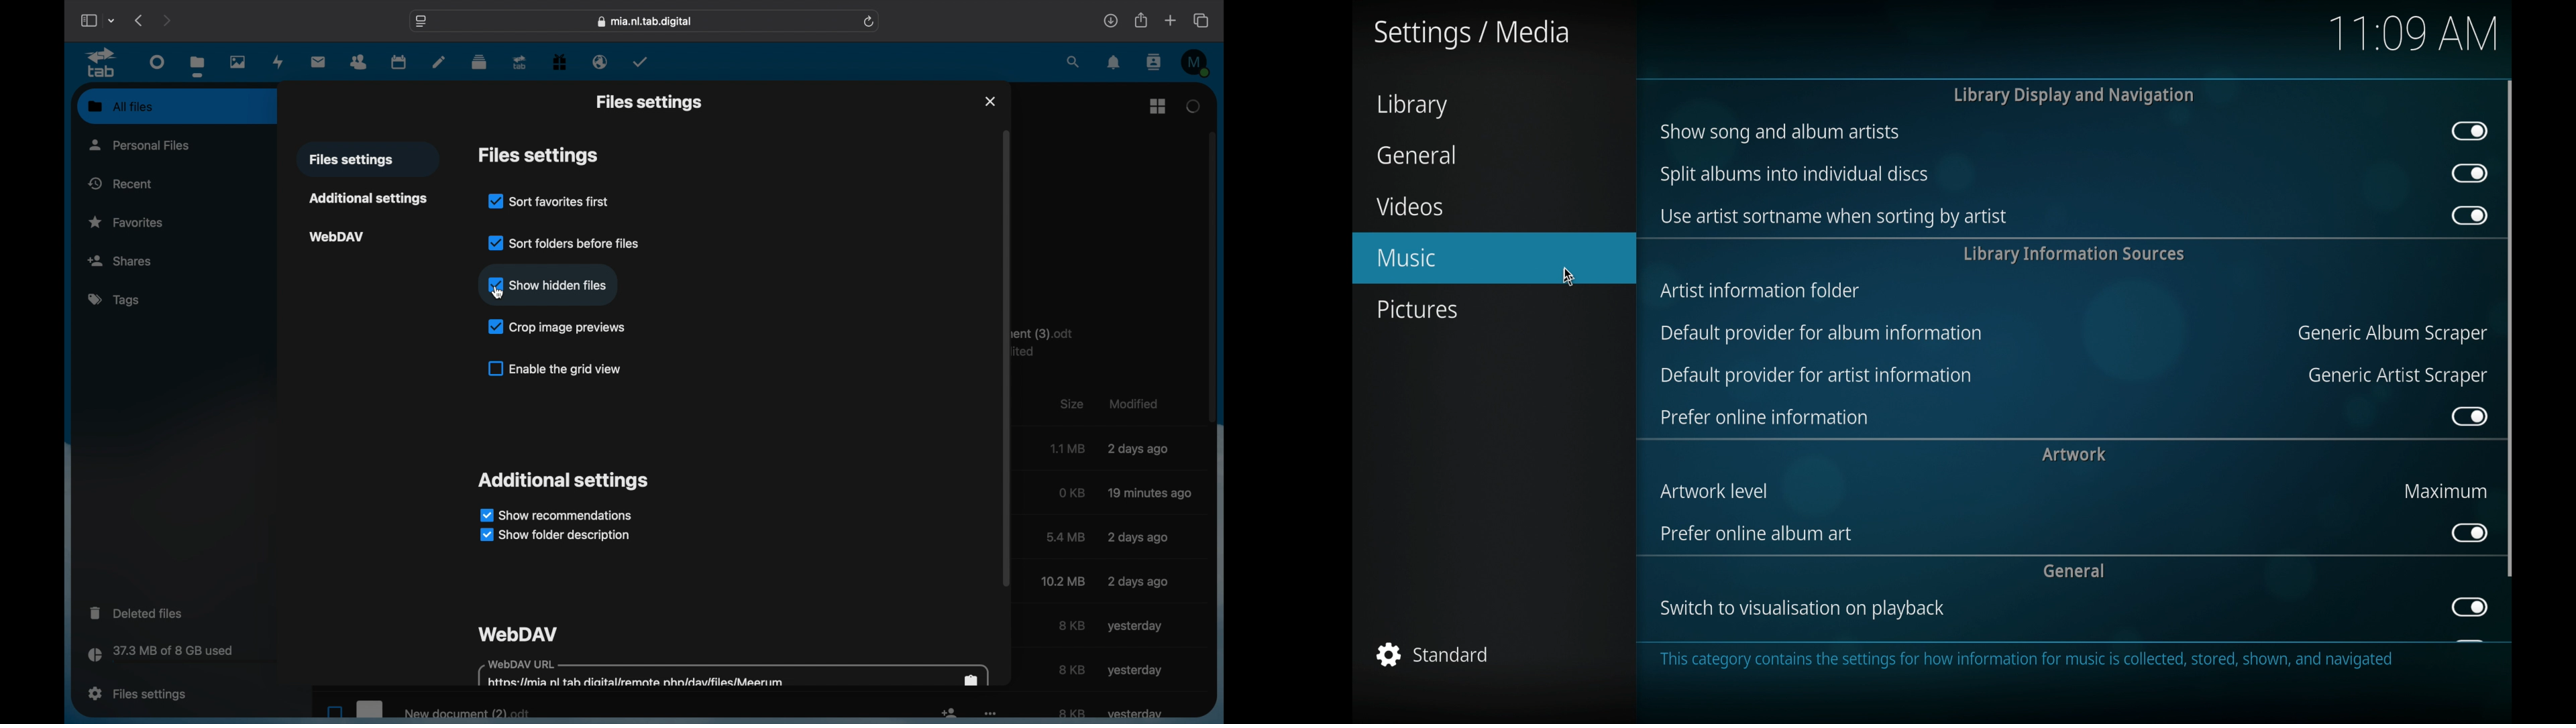 Image resolution: width=2576 pixels, height=728 pixels. Describe the element at coordinates (88, 20) in the screenshot. I see `show sidebar` at that location.